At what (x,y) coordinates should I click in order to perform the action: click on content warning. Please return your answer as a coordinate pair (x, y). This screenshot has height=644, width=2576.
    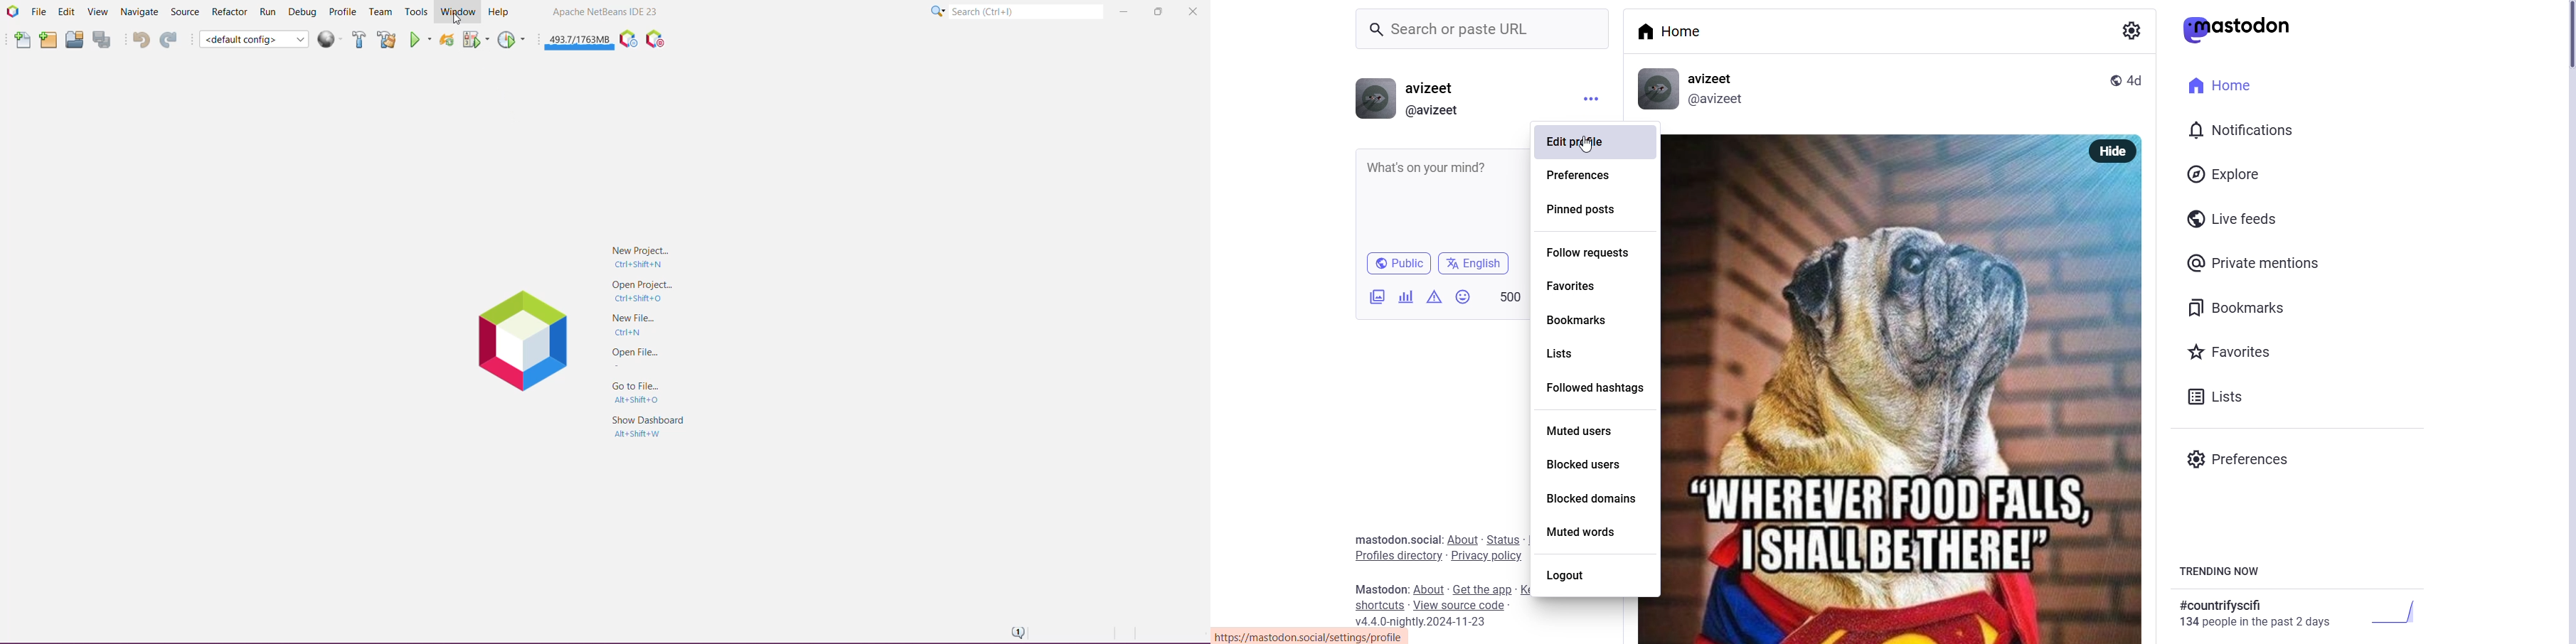
    Looking at the image, I should click on (1432, 298).